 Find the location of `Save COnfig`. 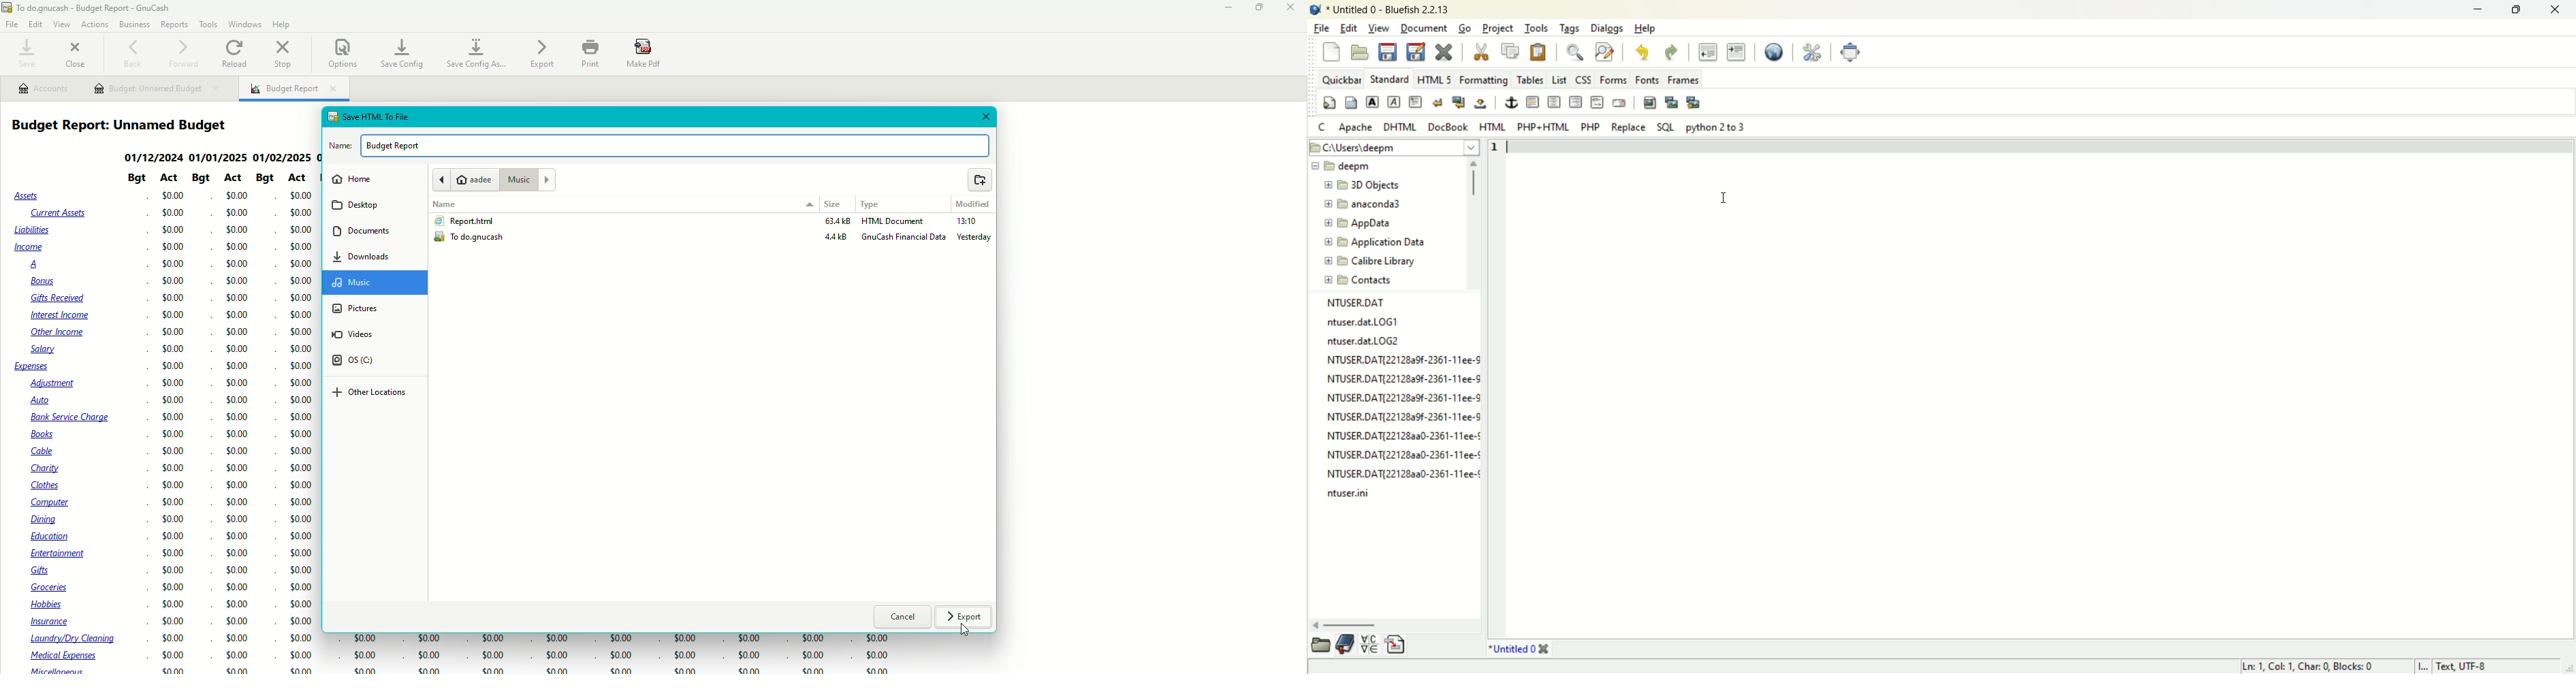

Save COnfig is located at coordinates (401, 52).